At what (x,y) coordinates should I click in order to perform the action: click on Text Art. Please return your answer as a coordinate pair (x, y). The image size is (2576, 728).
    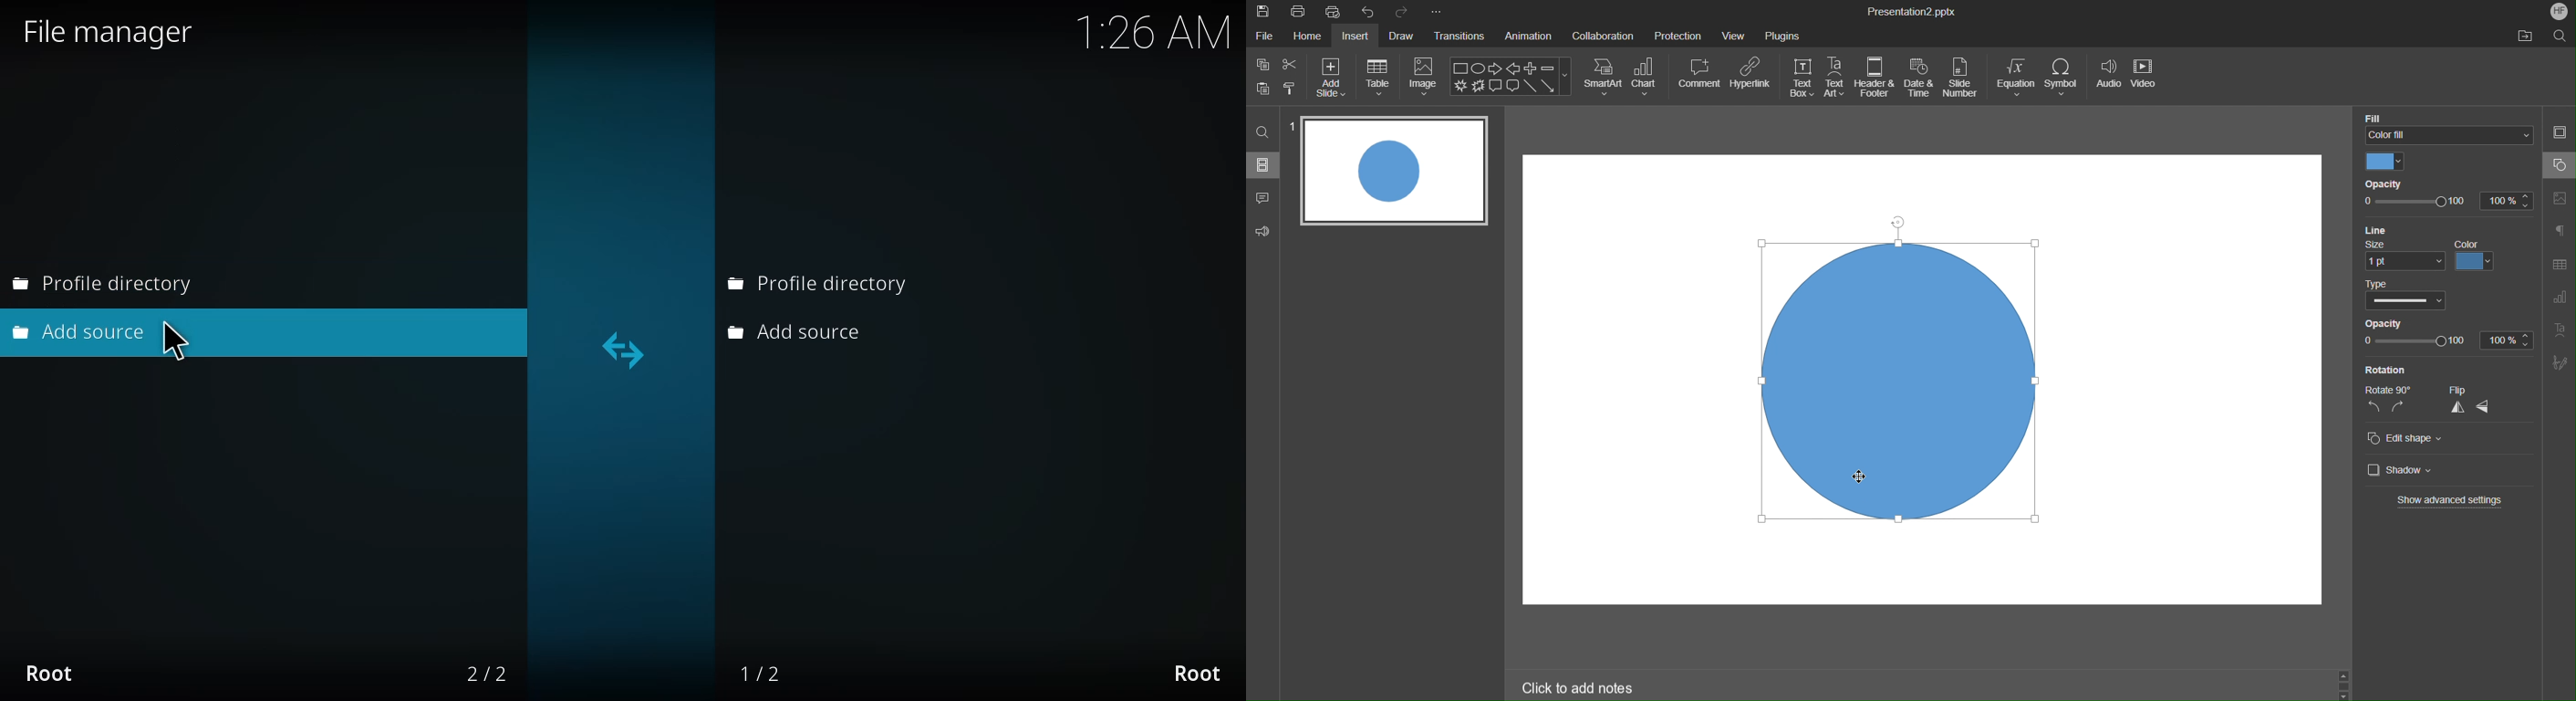
    Looking at the image, I should click on (1836, 78).